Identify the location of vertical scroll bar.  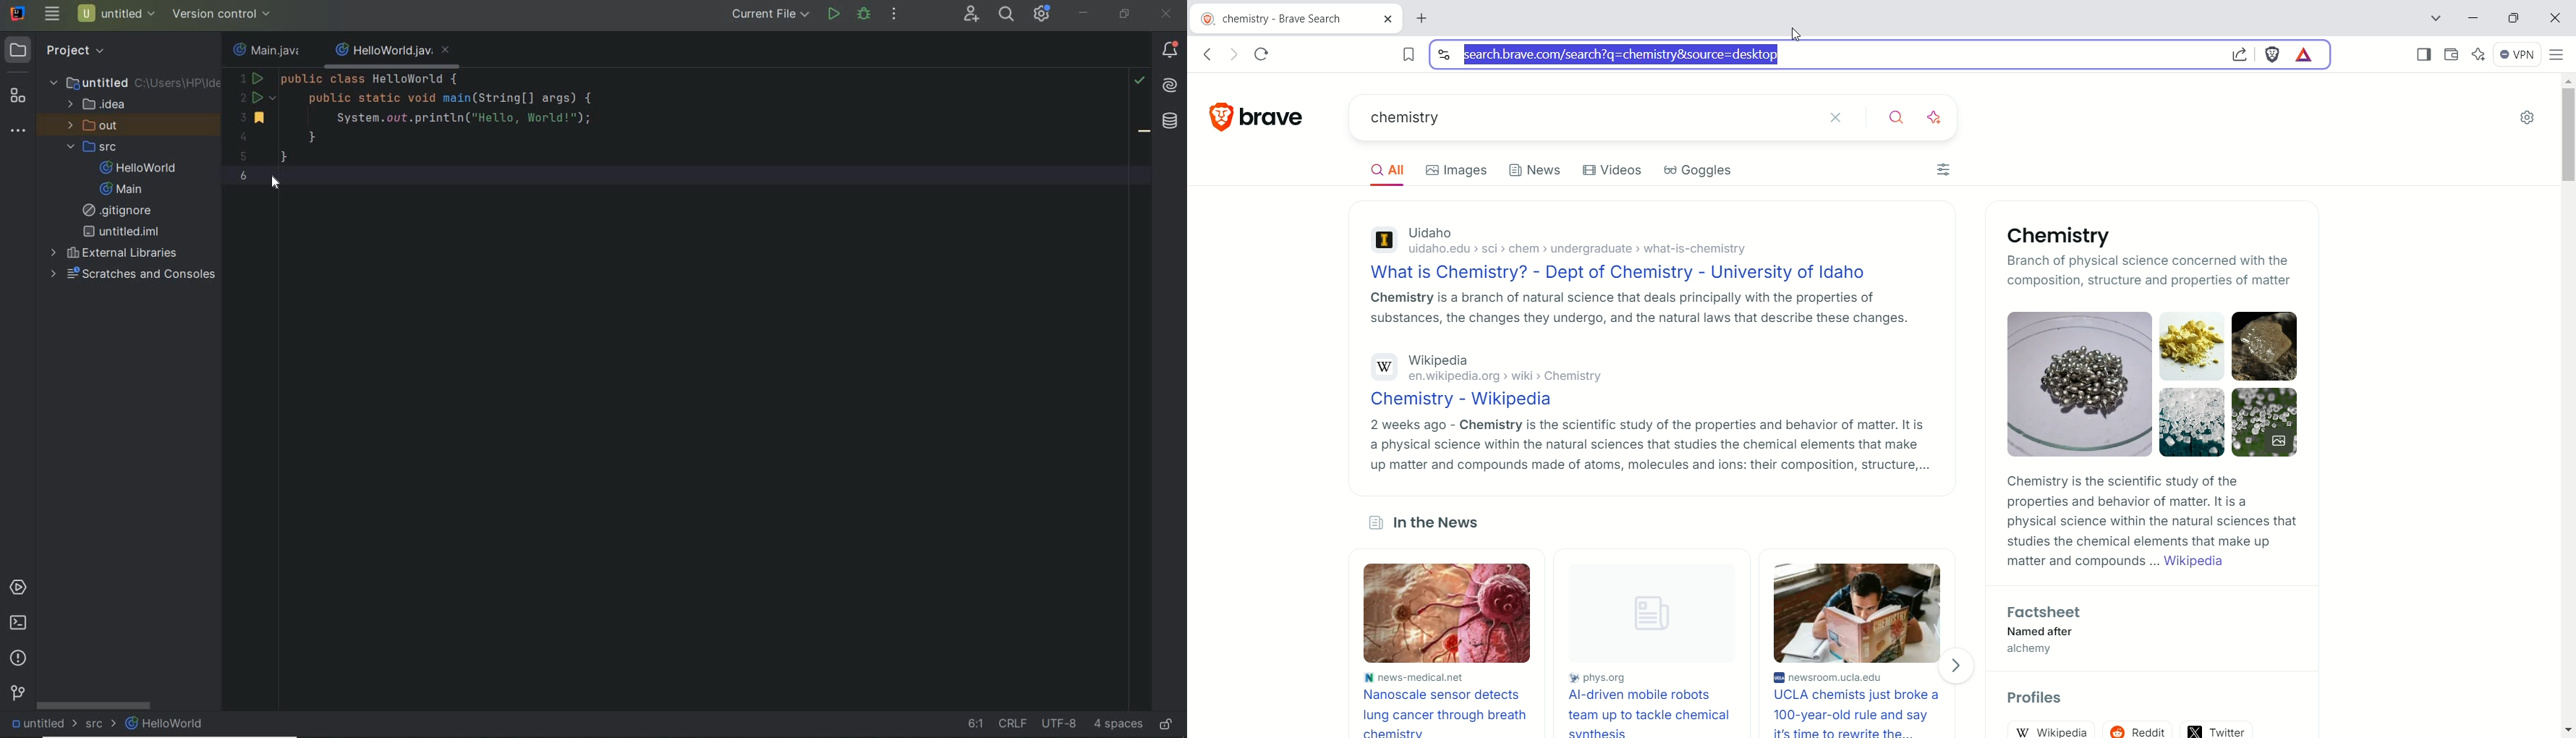
(2566, 406).